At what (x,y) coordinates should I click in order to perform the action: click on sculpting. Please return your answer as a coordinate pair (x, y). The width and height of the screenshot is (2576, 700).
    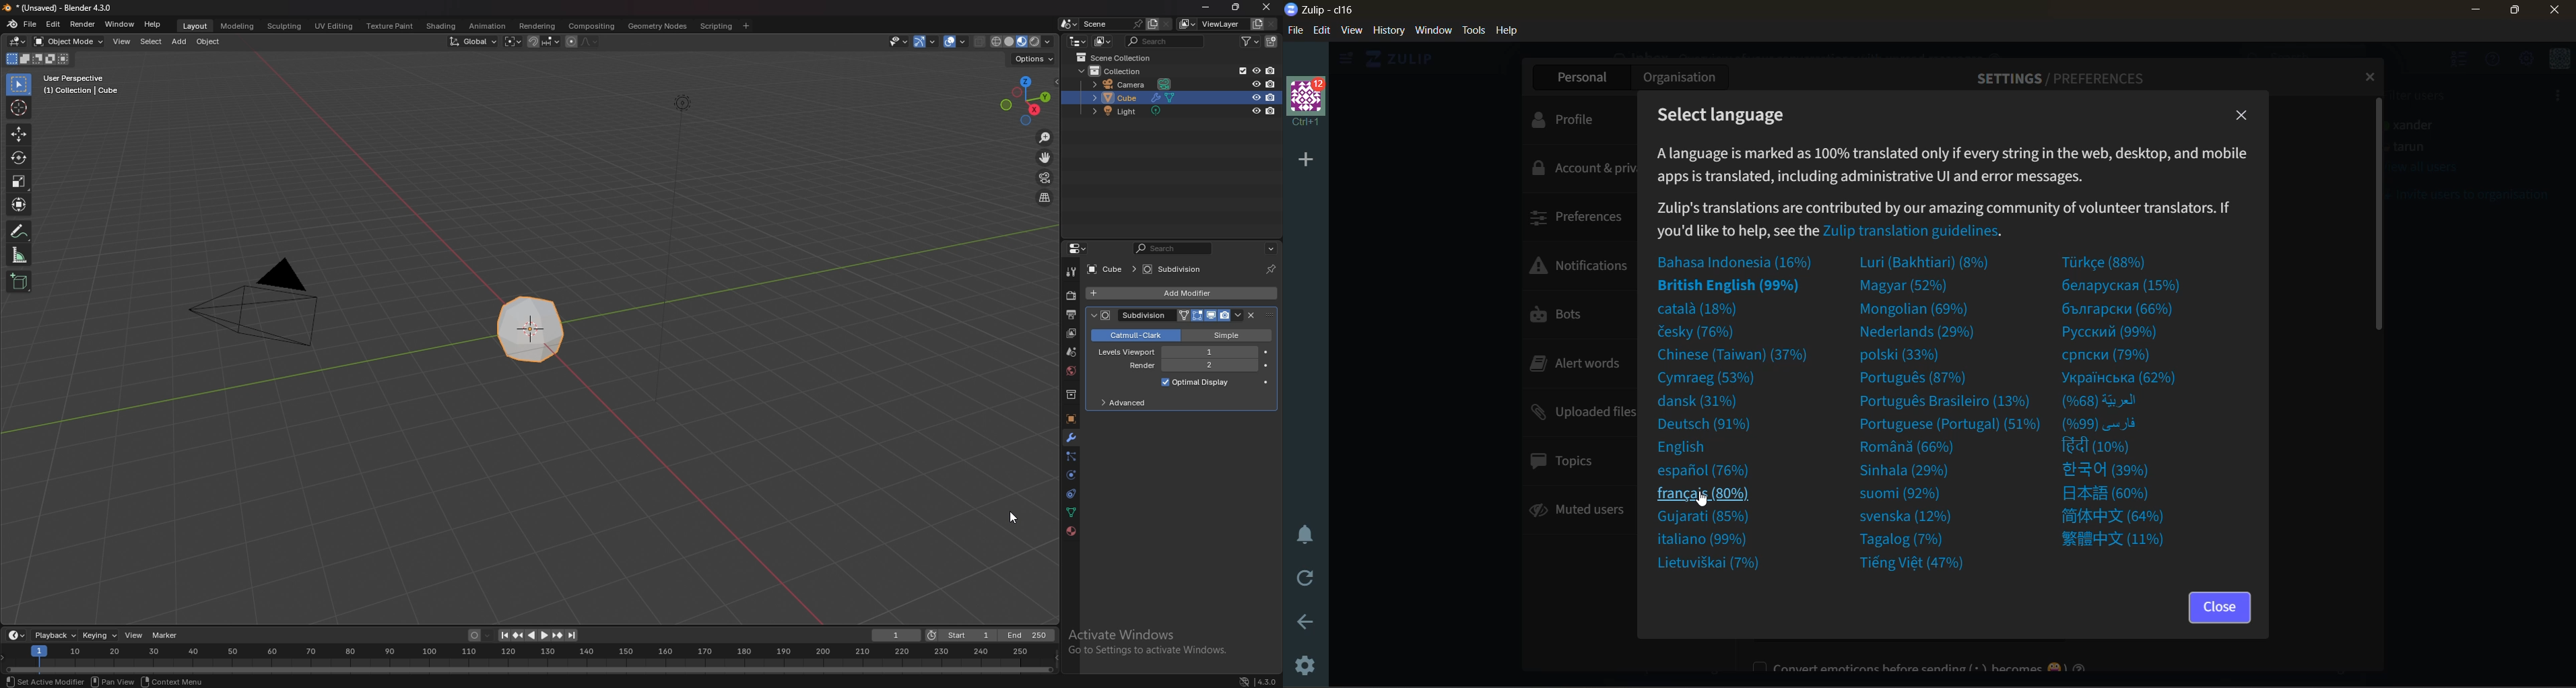
    Looking at the image, I should click on (285, 27).